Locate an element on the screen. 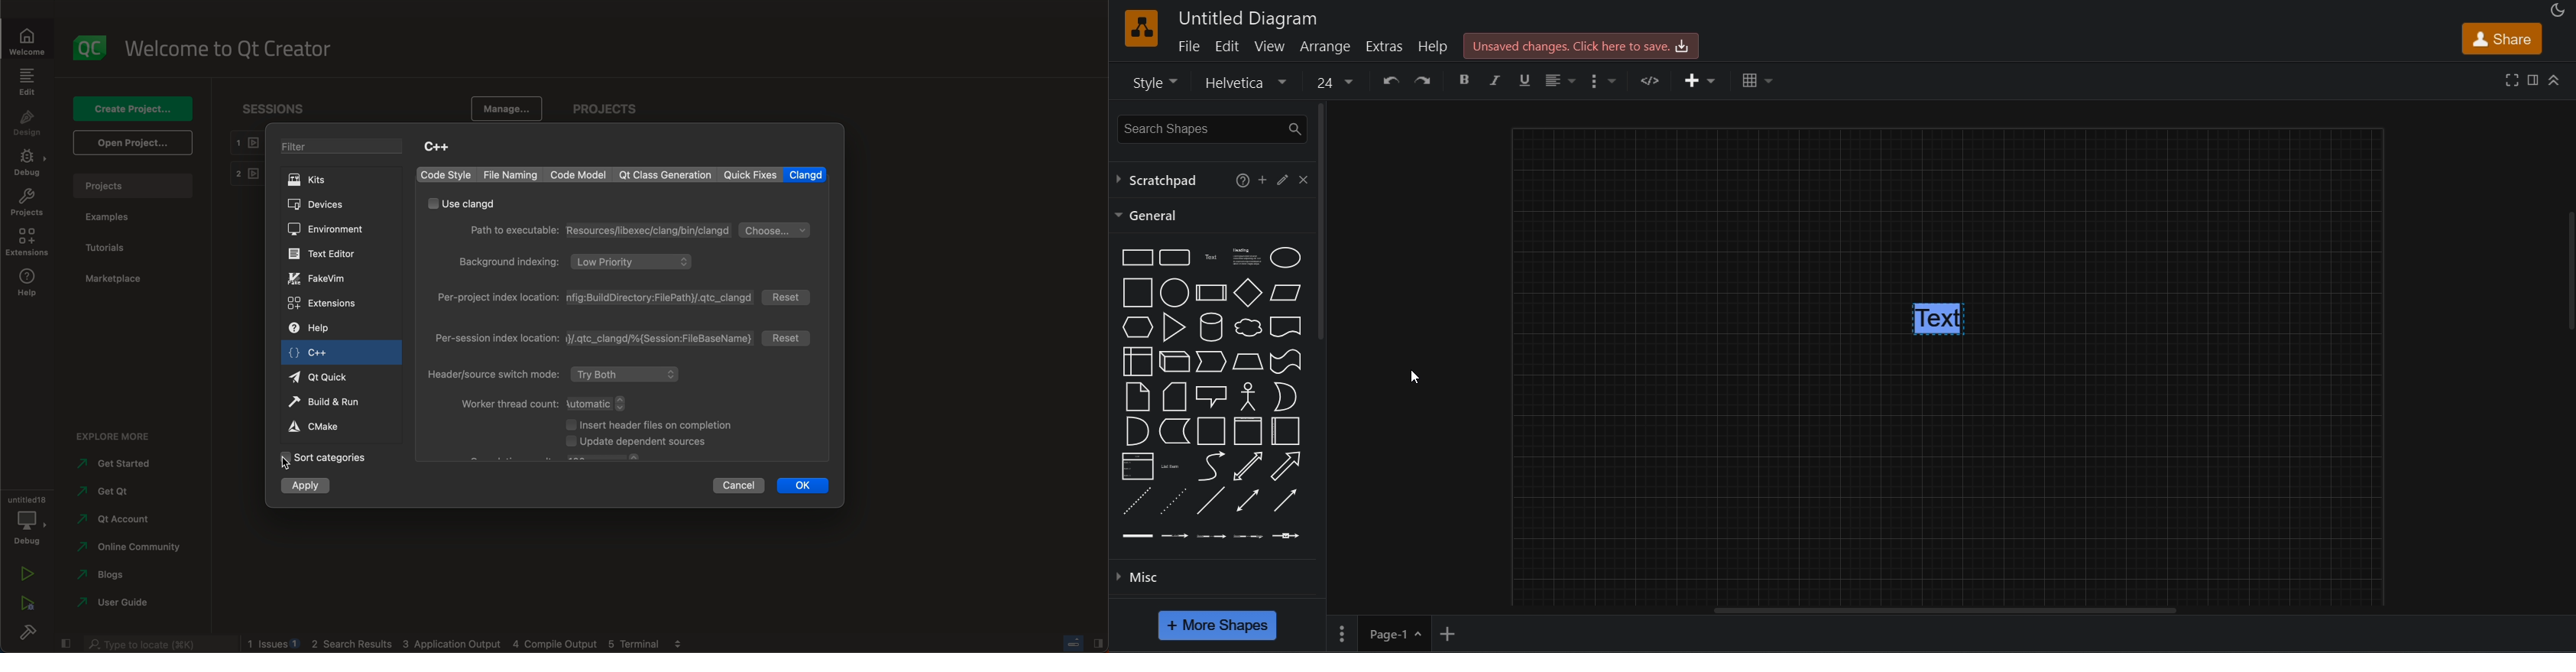 This screenshot has height=672, width=2576. add is located at coordinates (1262, 179).